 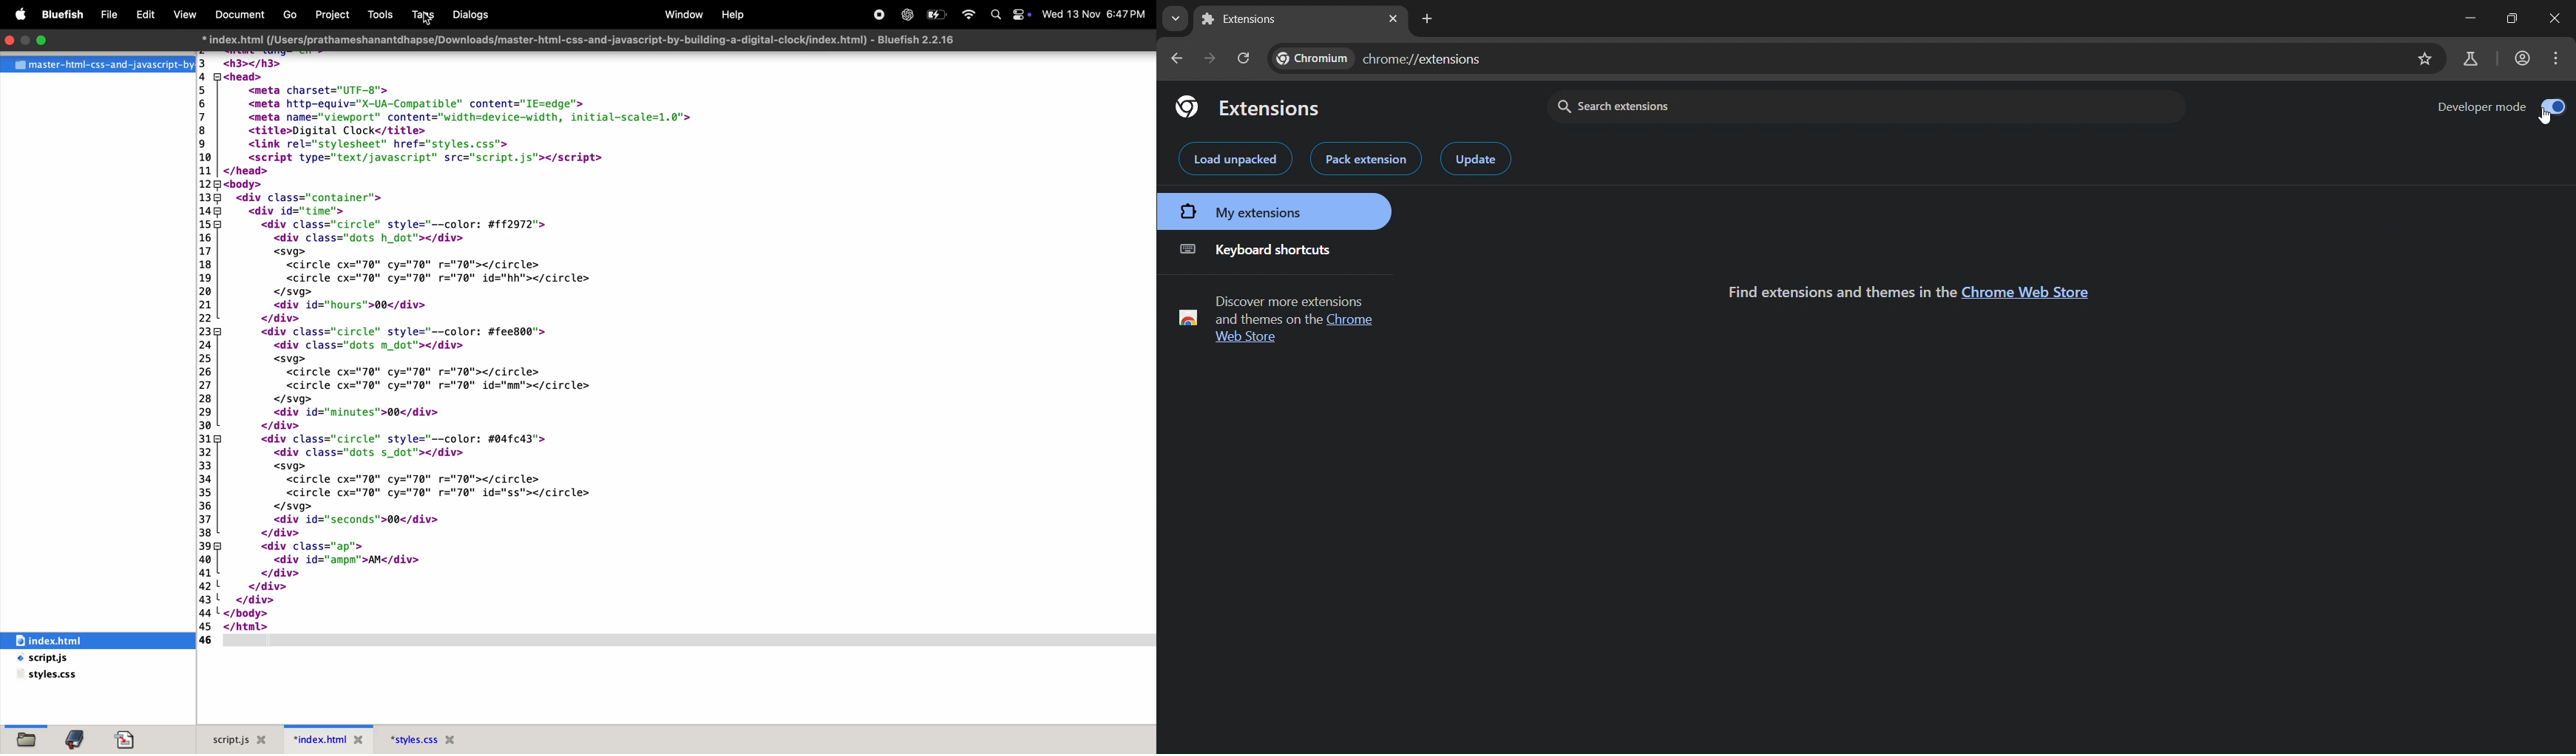 I want to click on record, so click(x=876, y=15).